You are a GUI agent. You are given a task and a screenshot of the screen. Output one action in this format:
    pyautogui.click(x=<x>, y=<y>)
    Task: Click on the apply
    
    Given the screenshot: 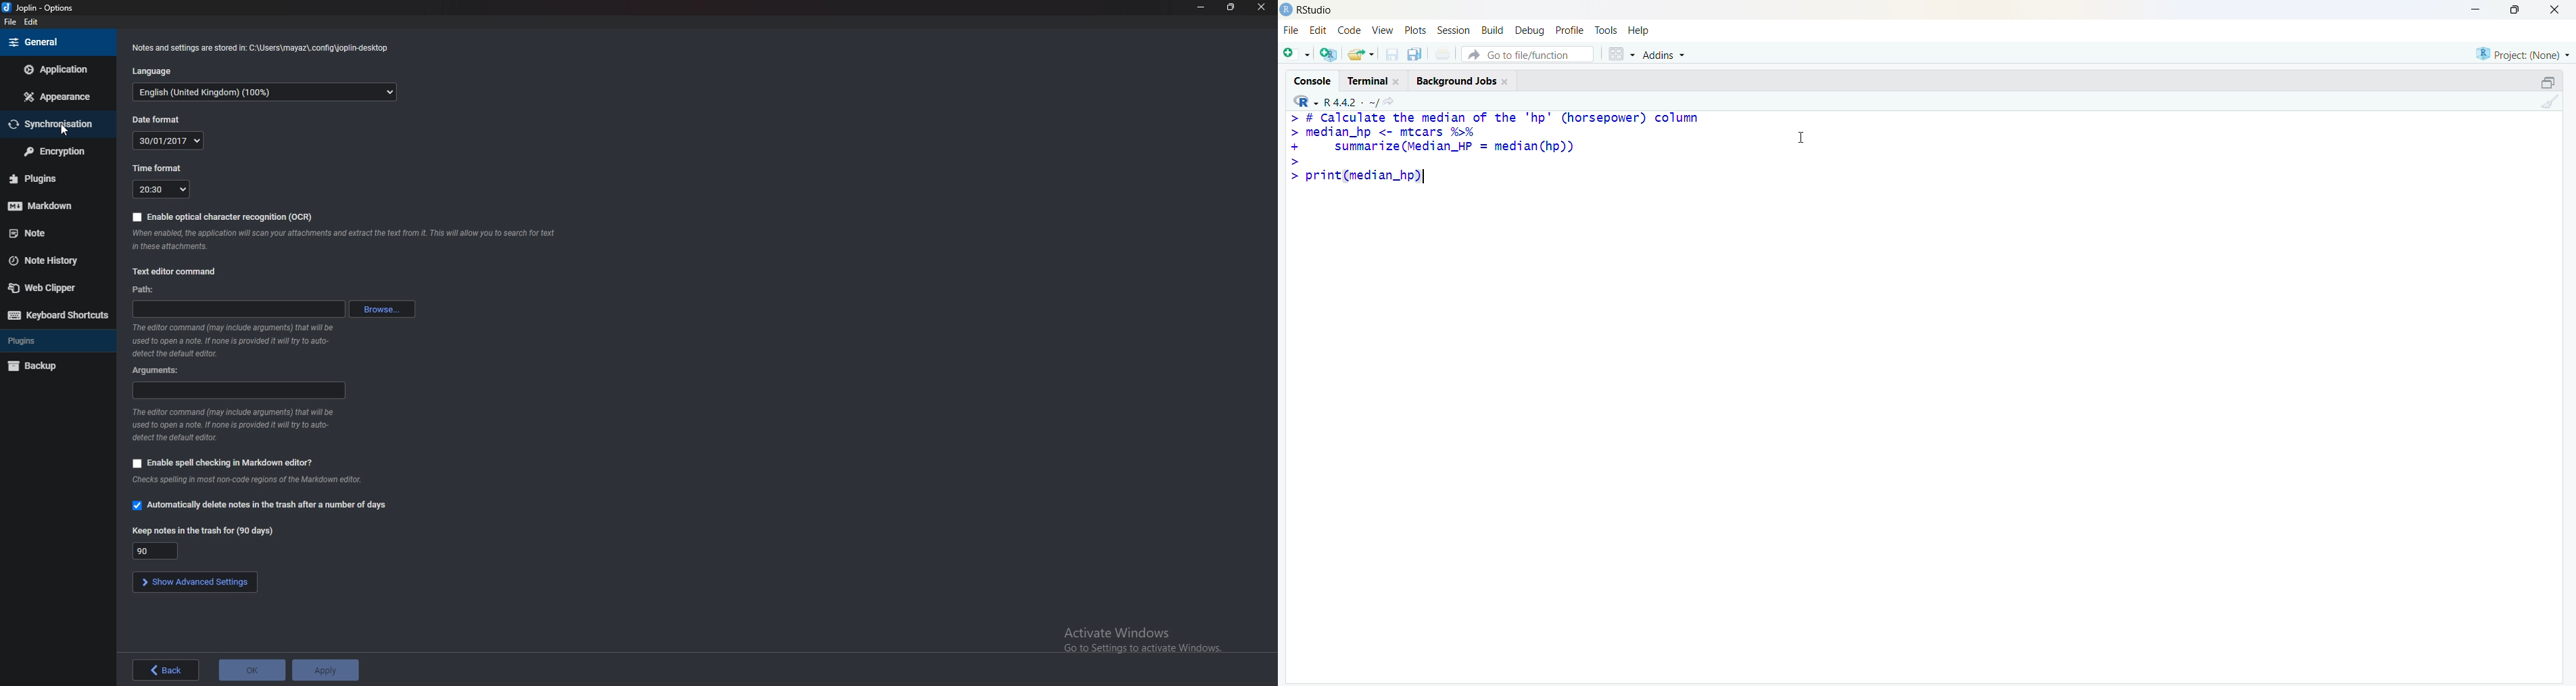 What is the action you would take?
    pyautogui.click(x=322, y=670)
    